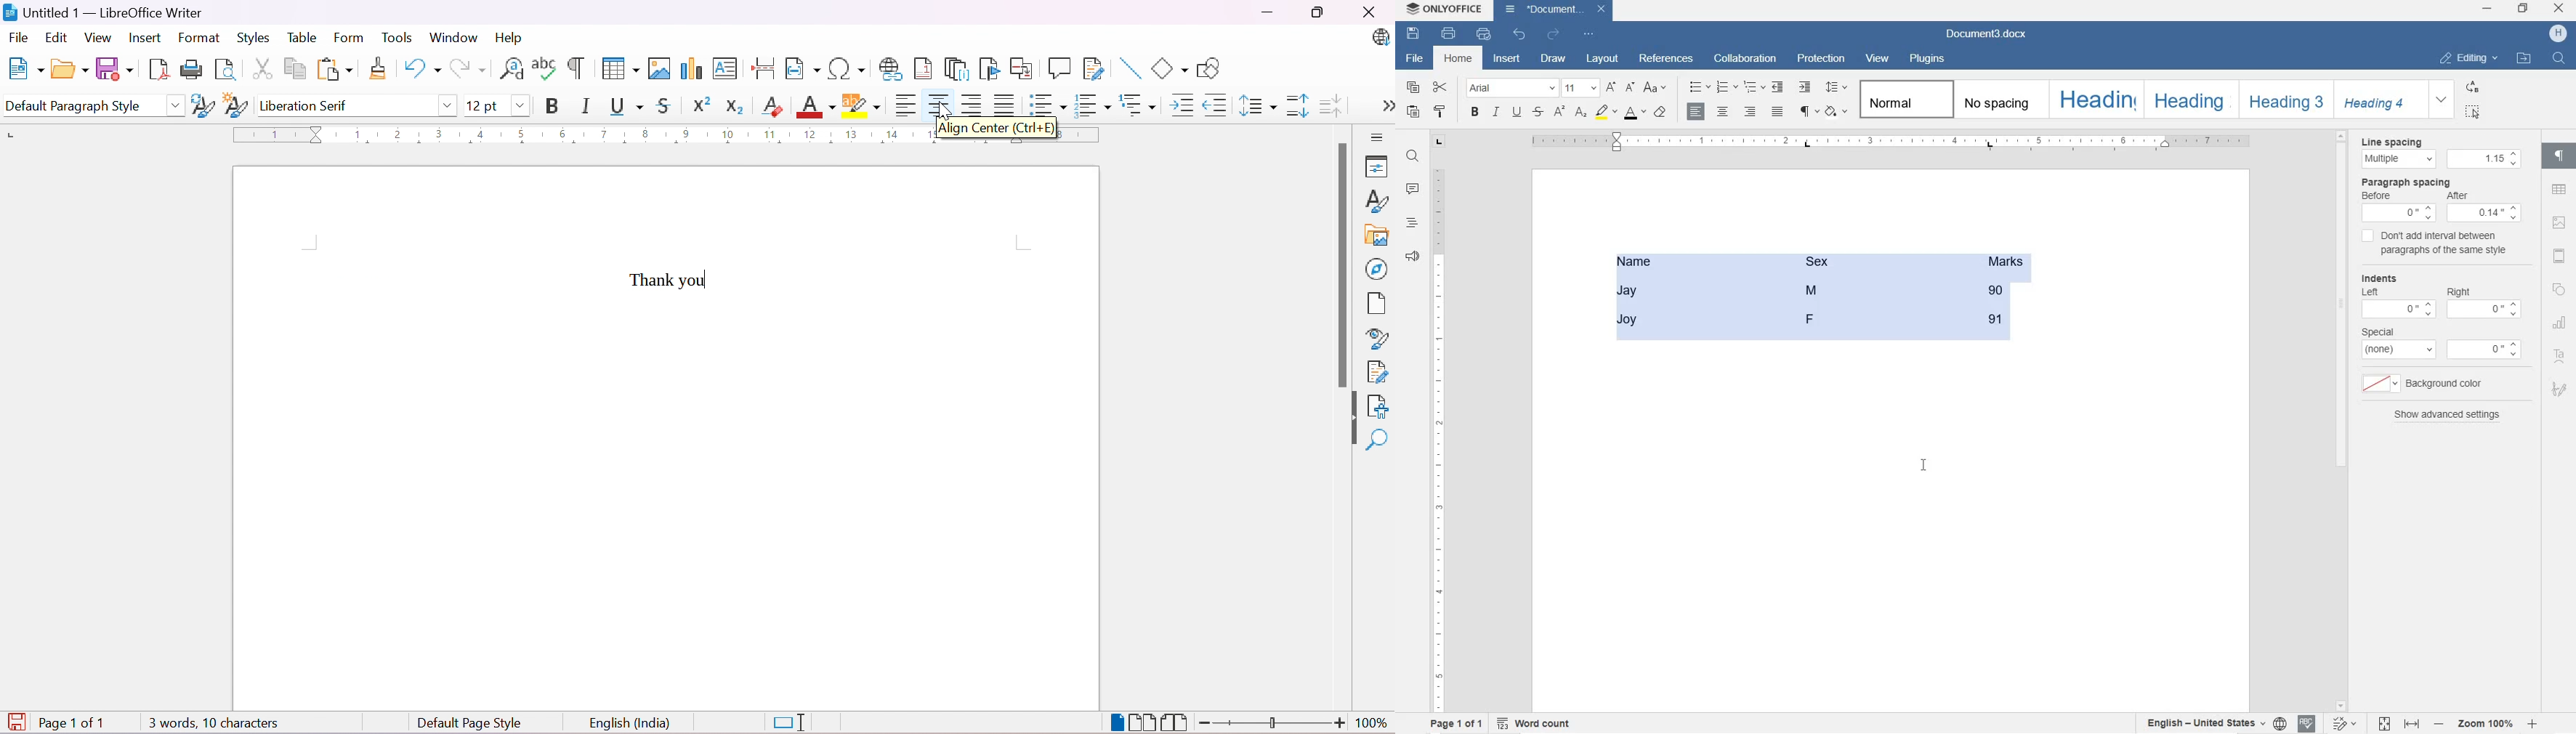 The image size is (2576, 756). What do you see at coordinates (200, 37) in the screenshot?
I see `Format` at bounding box center [200, 37].